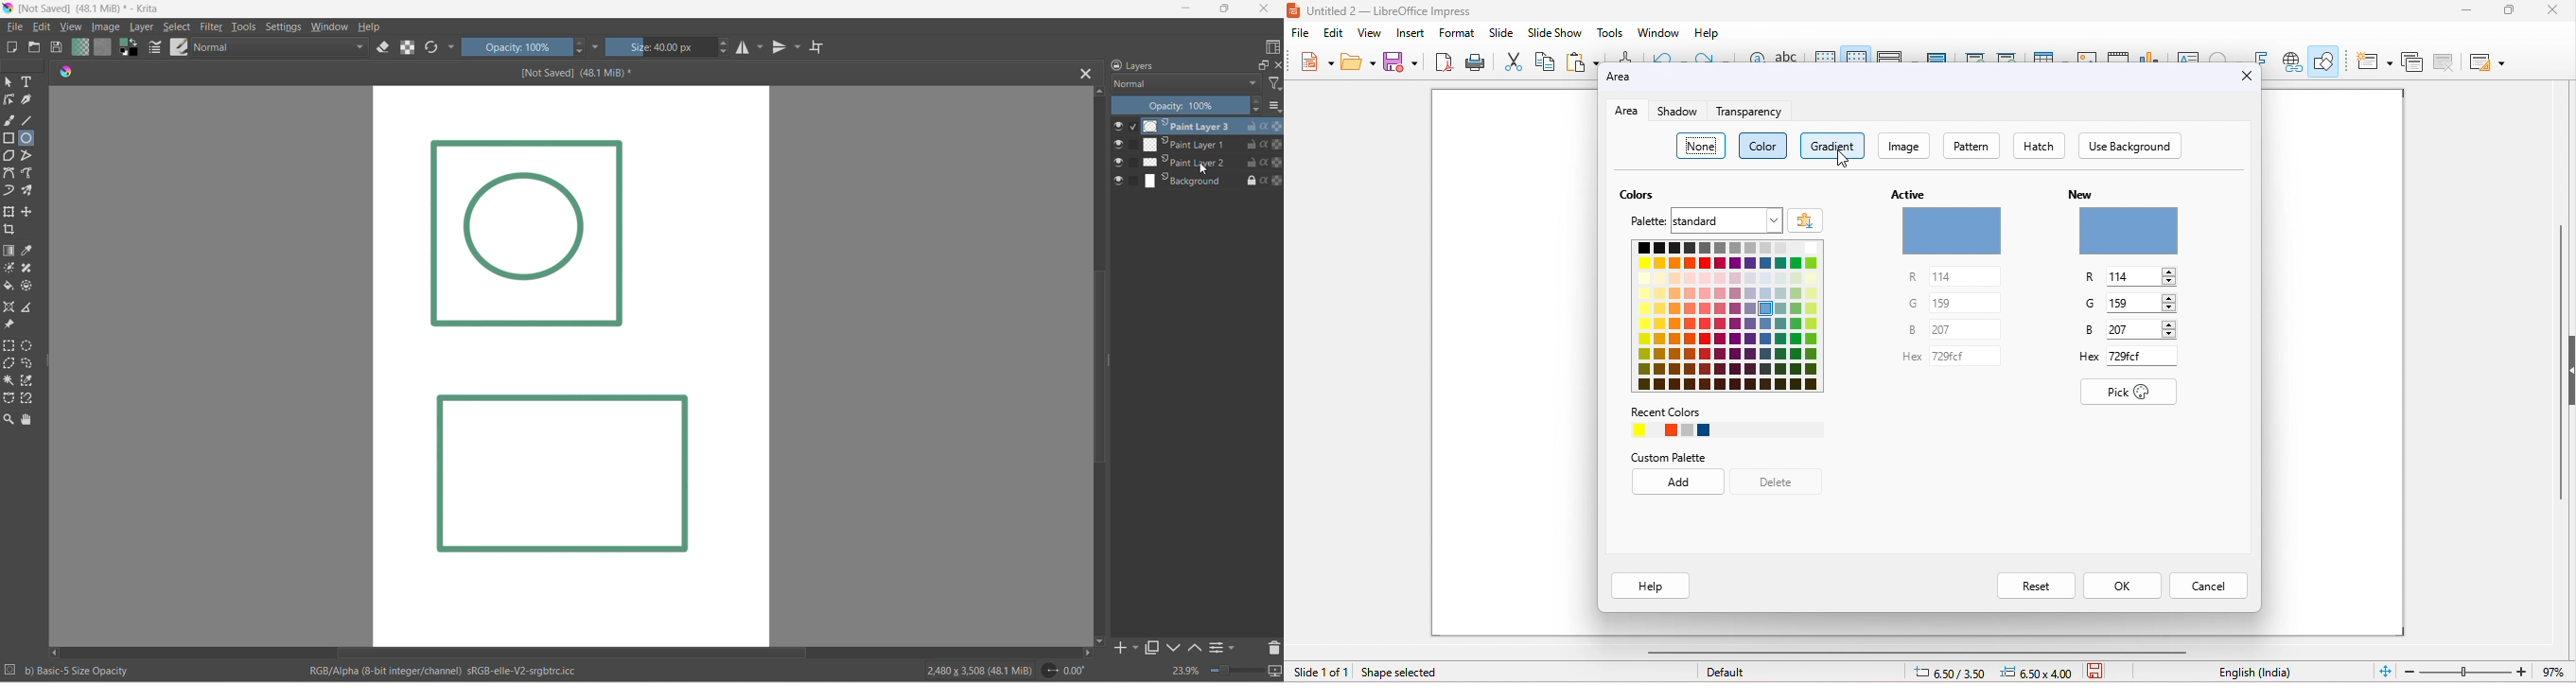  I want to click on preserve alpha, so click(1272, 126).